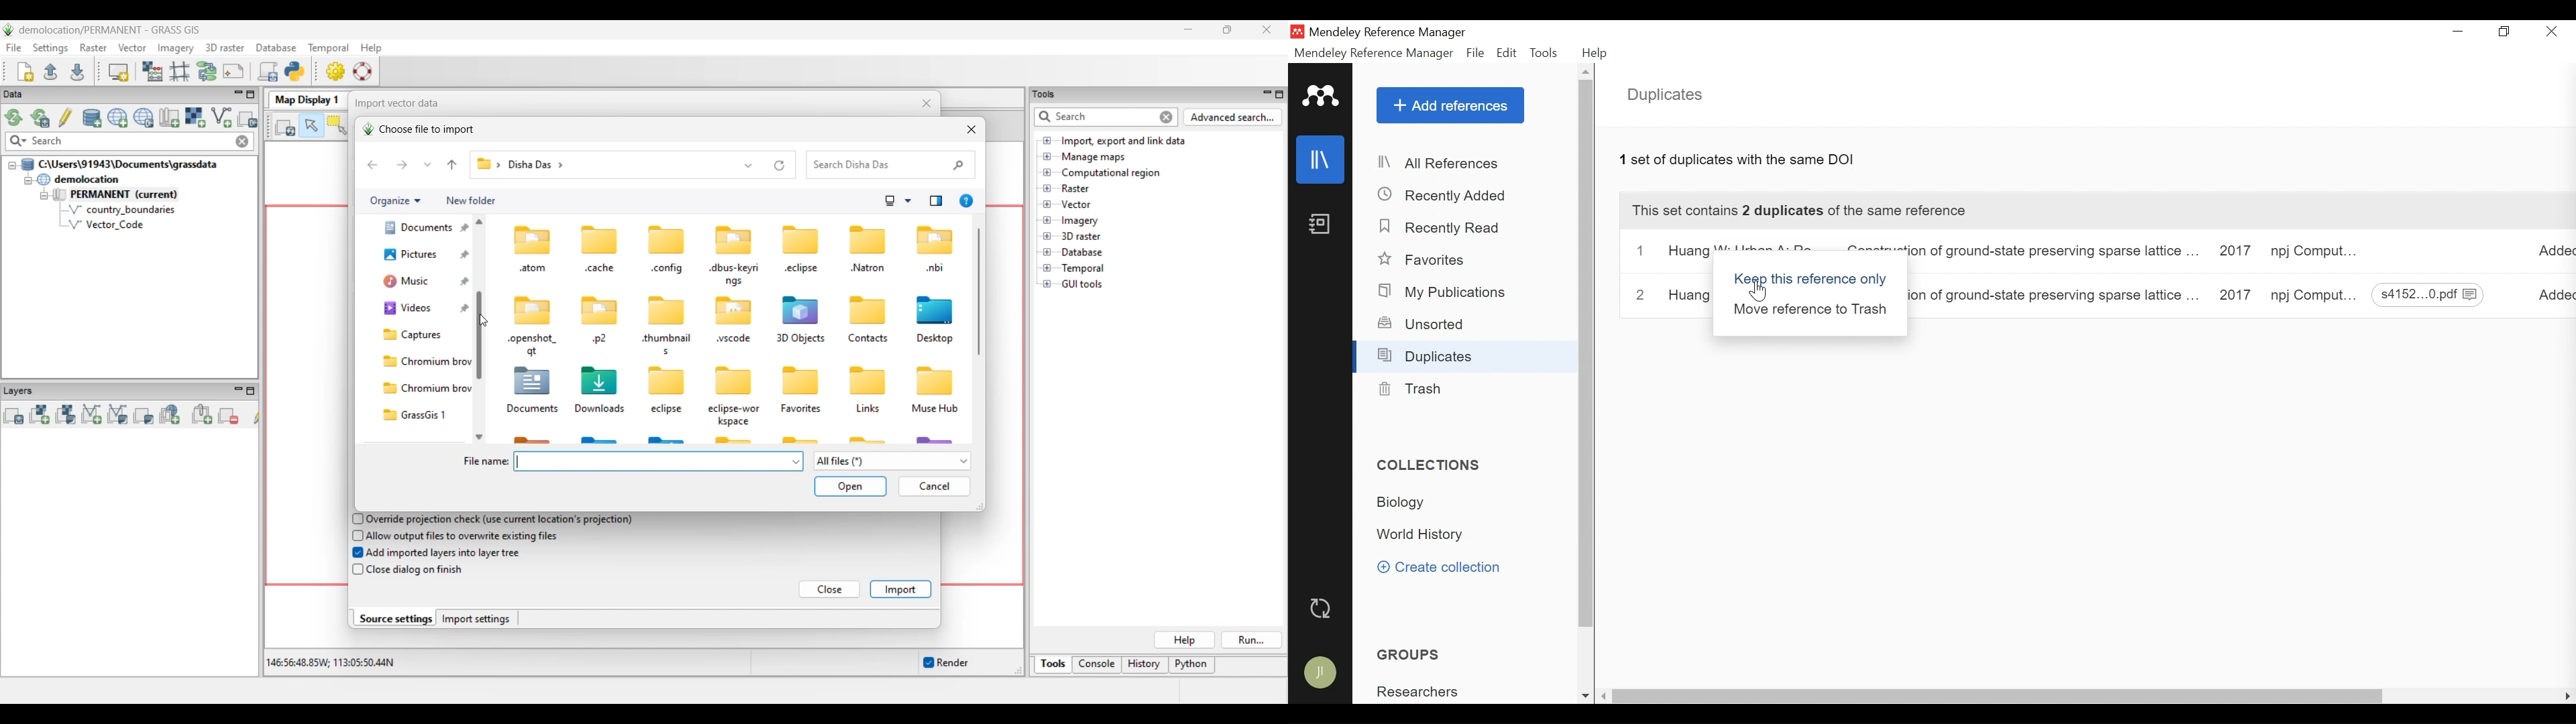 The width and height of the screenshot is (2576, 728). Describe the element at coordinates (2233, 252) in the screenshot. I see `Year` at that location.